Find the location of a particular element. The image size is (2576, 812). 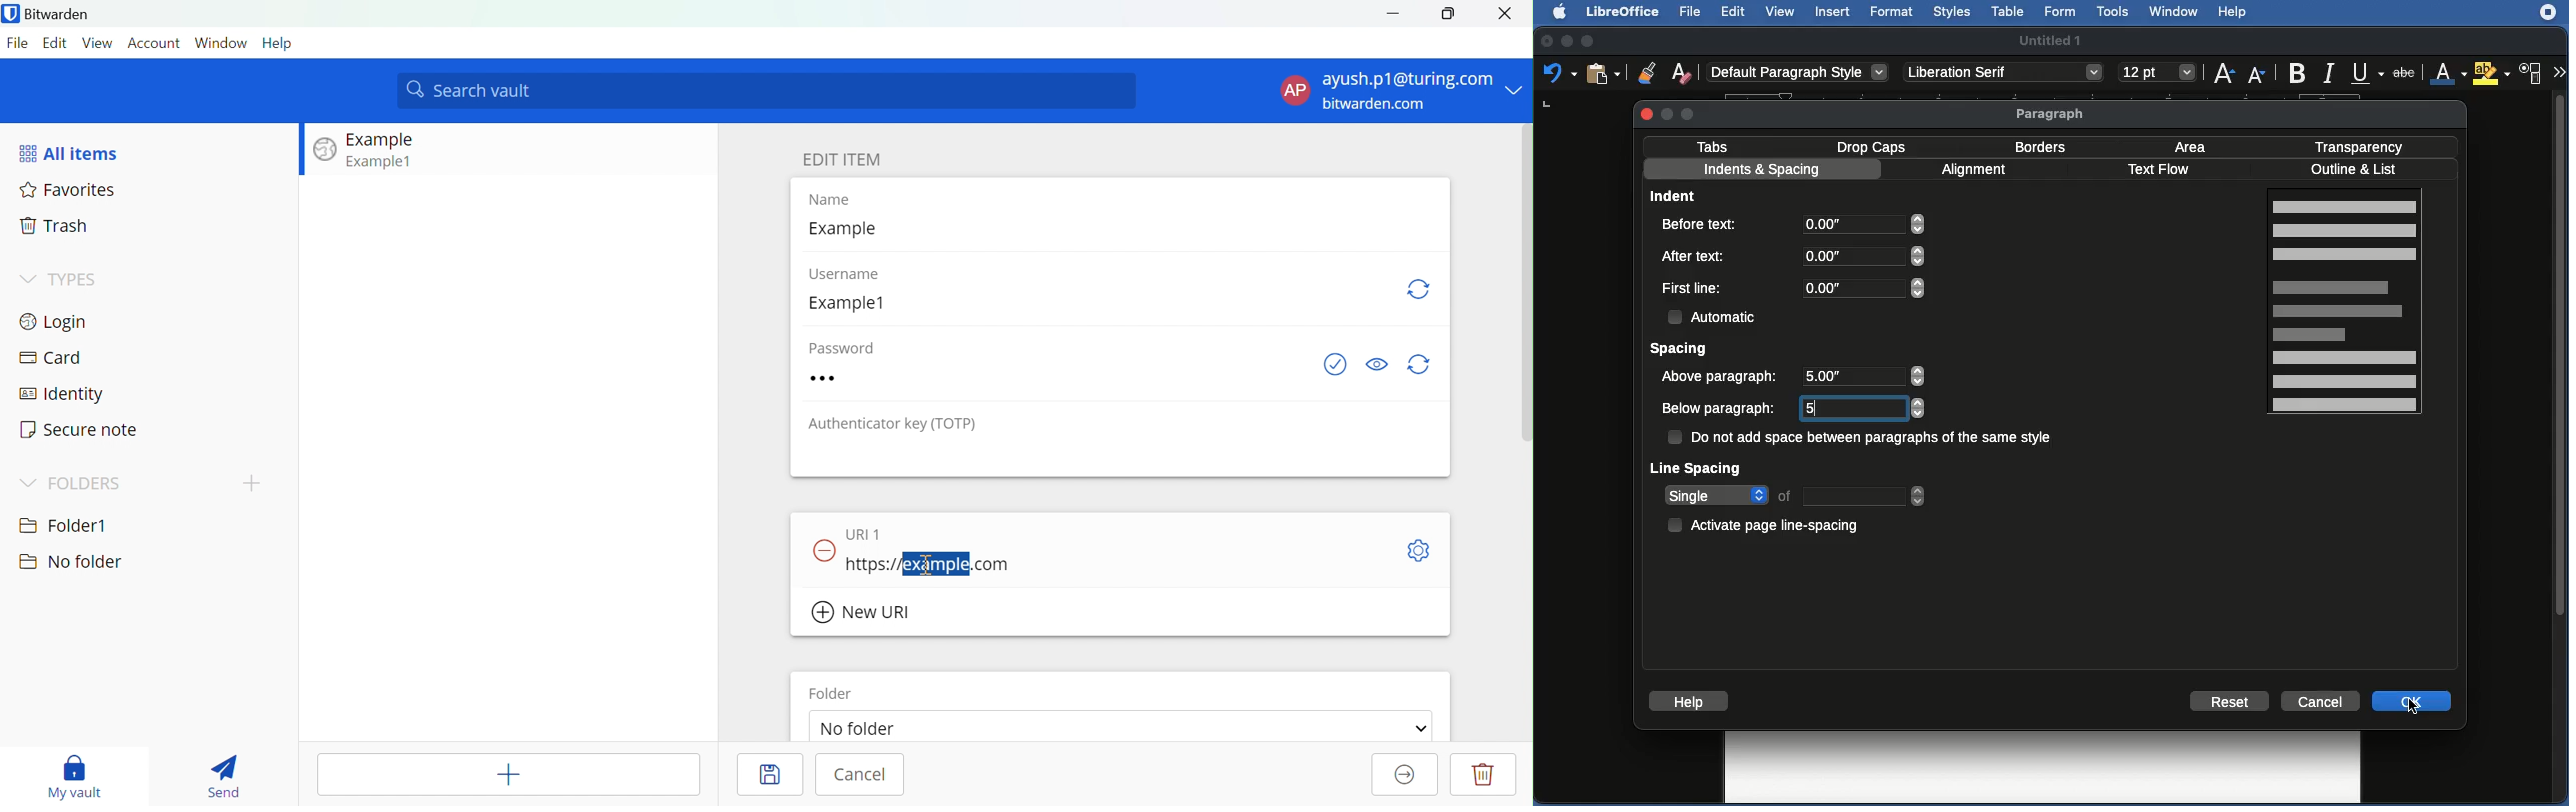

Single is located at coordinates (1795, 496).